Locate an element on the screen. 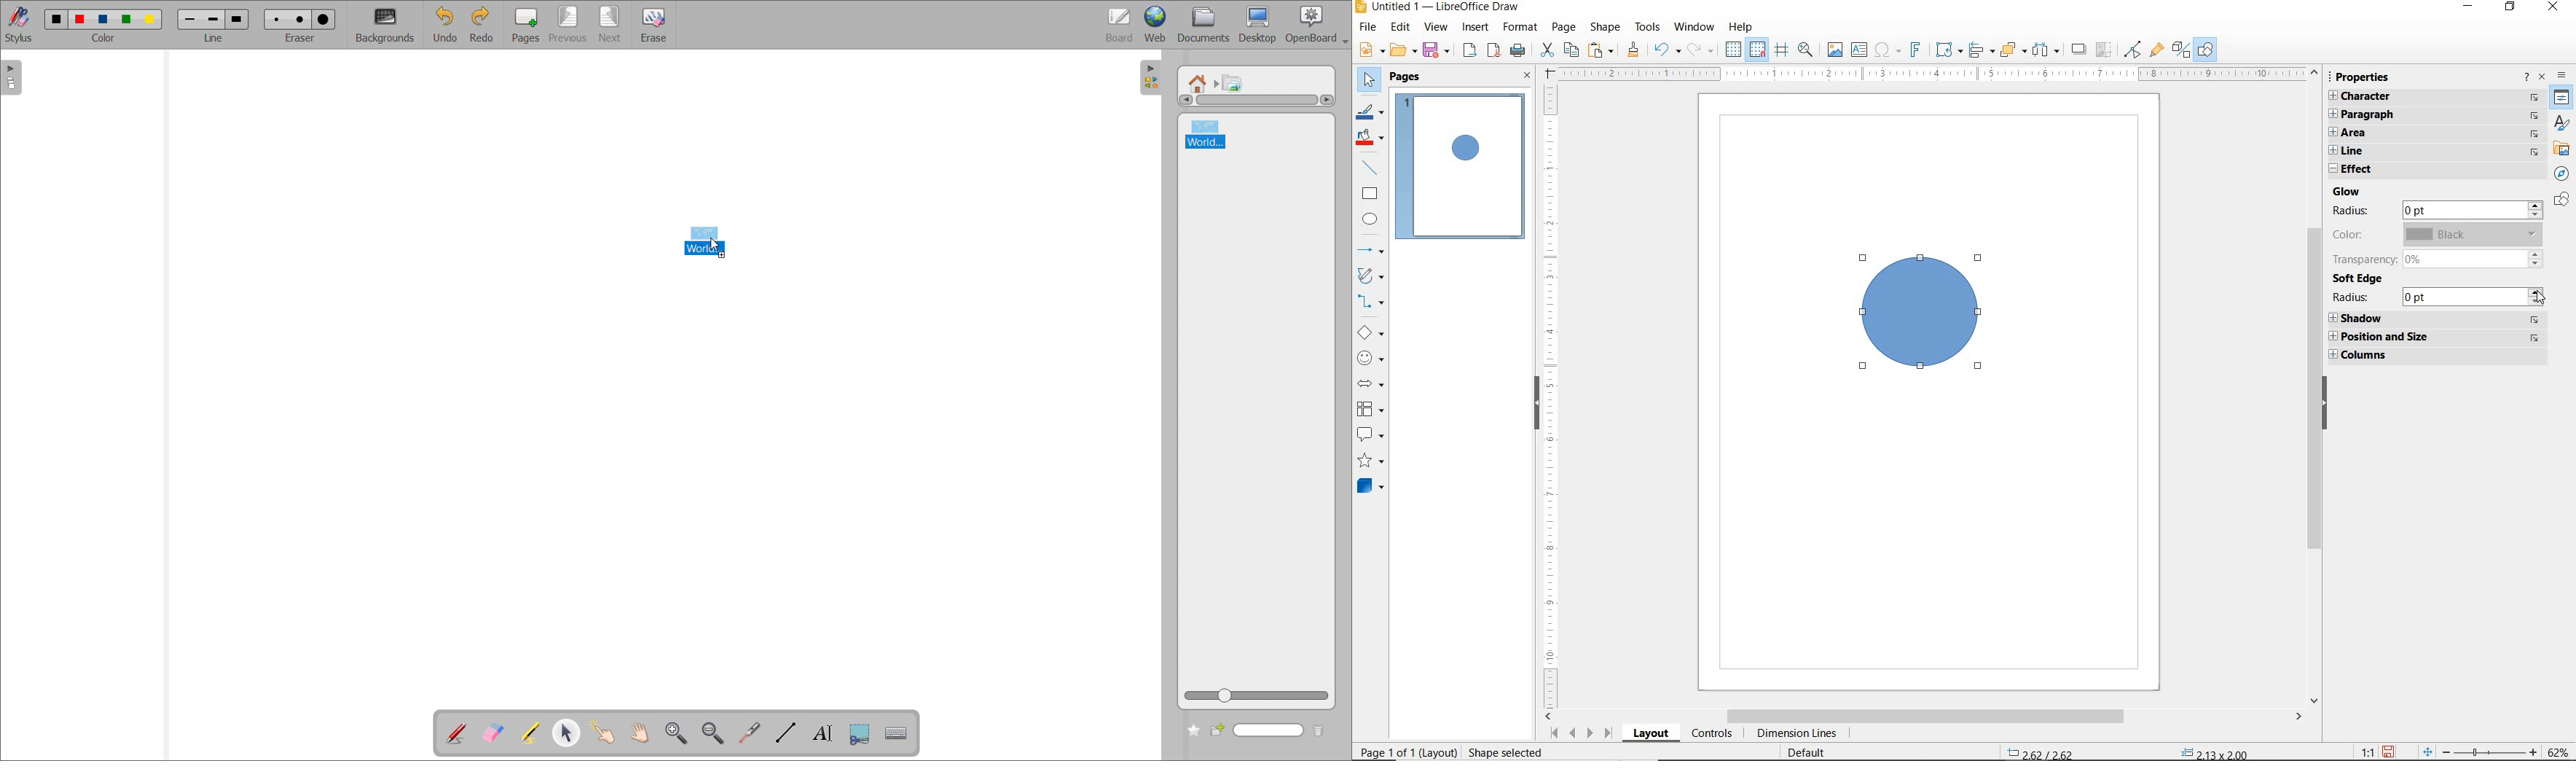 The image size is (2576, 784). 62% is located at coordinates (2561, 752).